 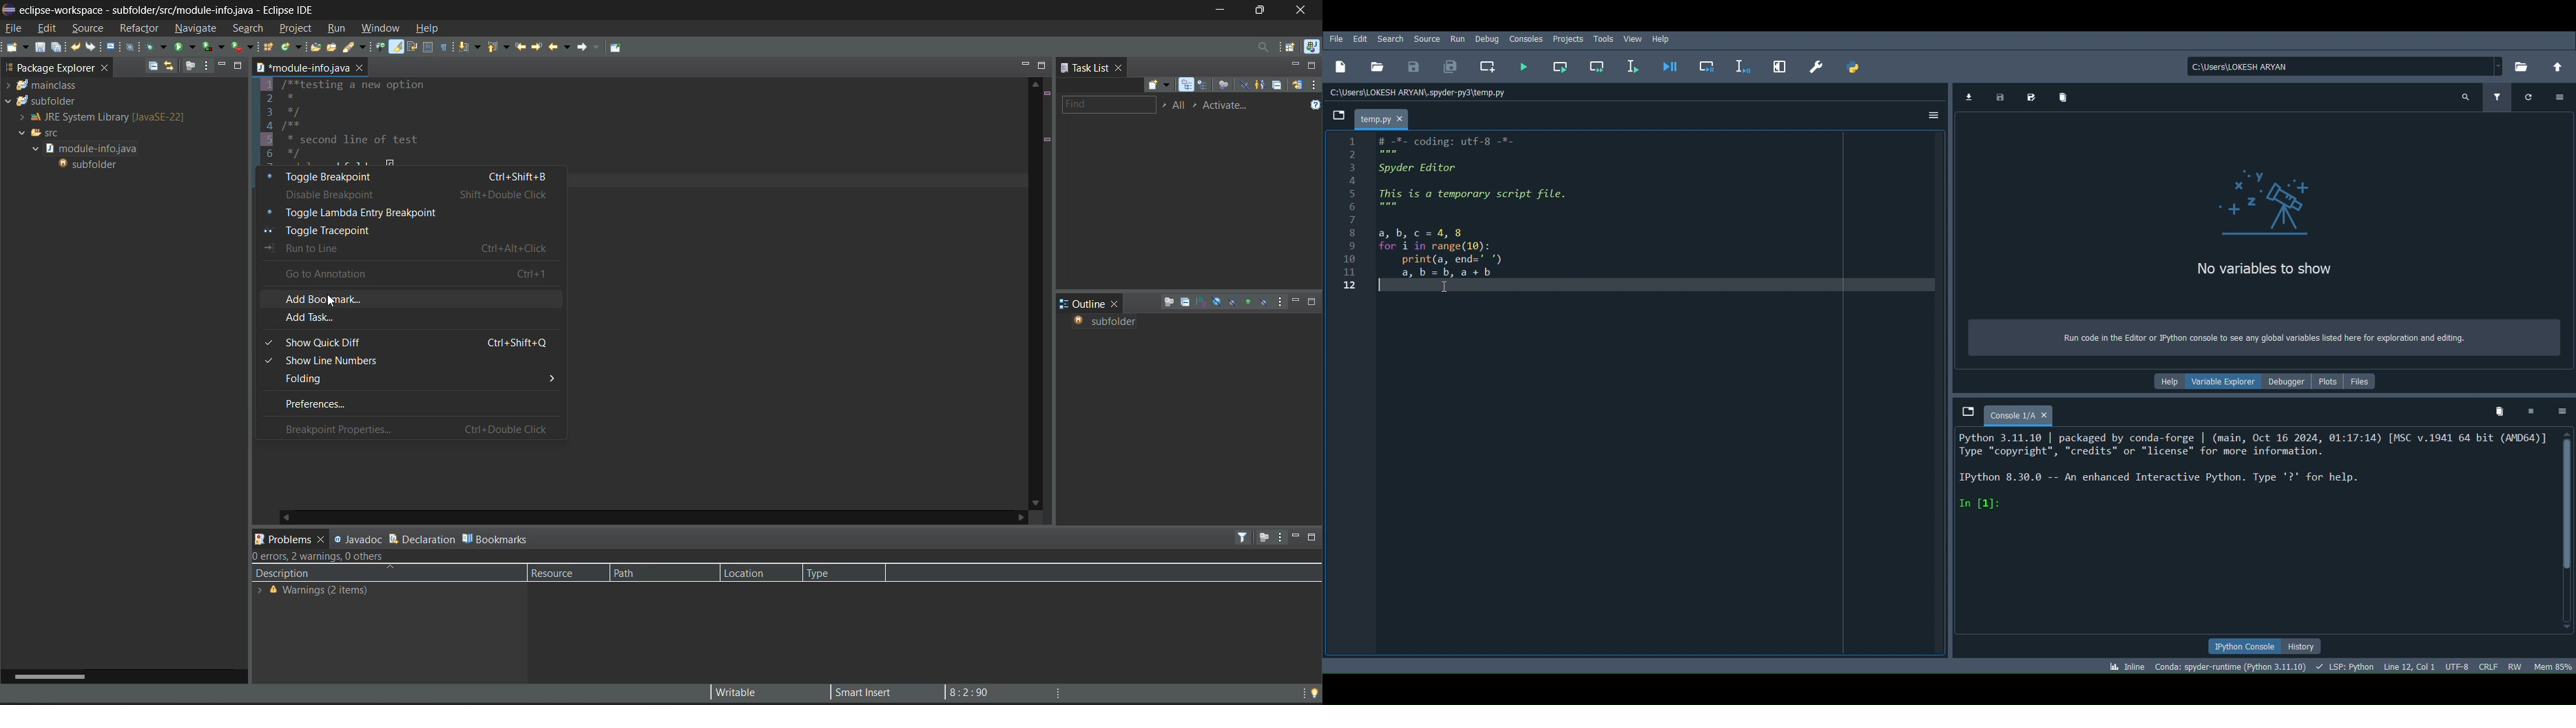 What do you see at coordinates (1526, 39) in the screenshot?
I see `Consoles` at bounding box center [1526, 39].